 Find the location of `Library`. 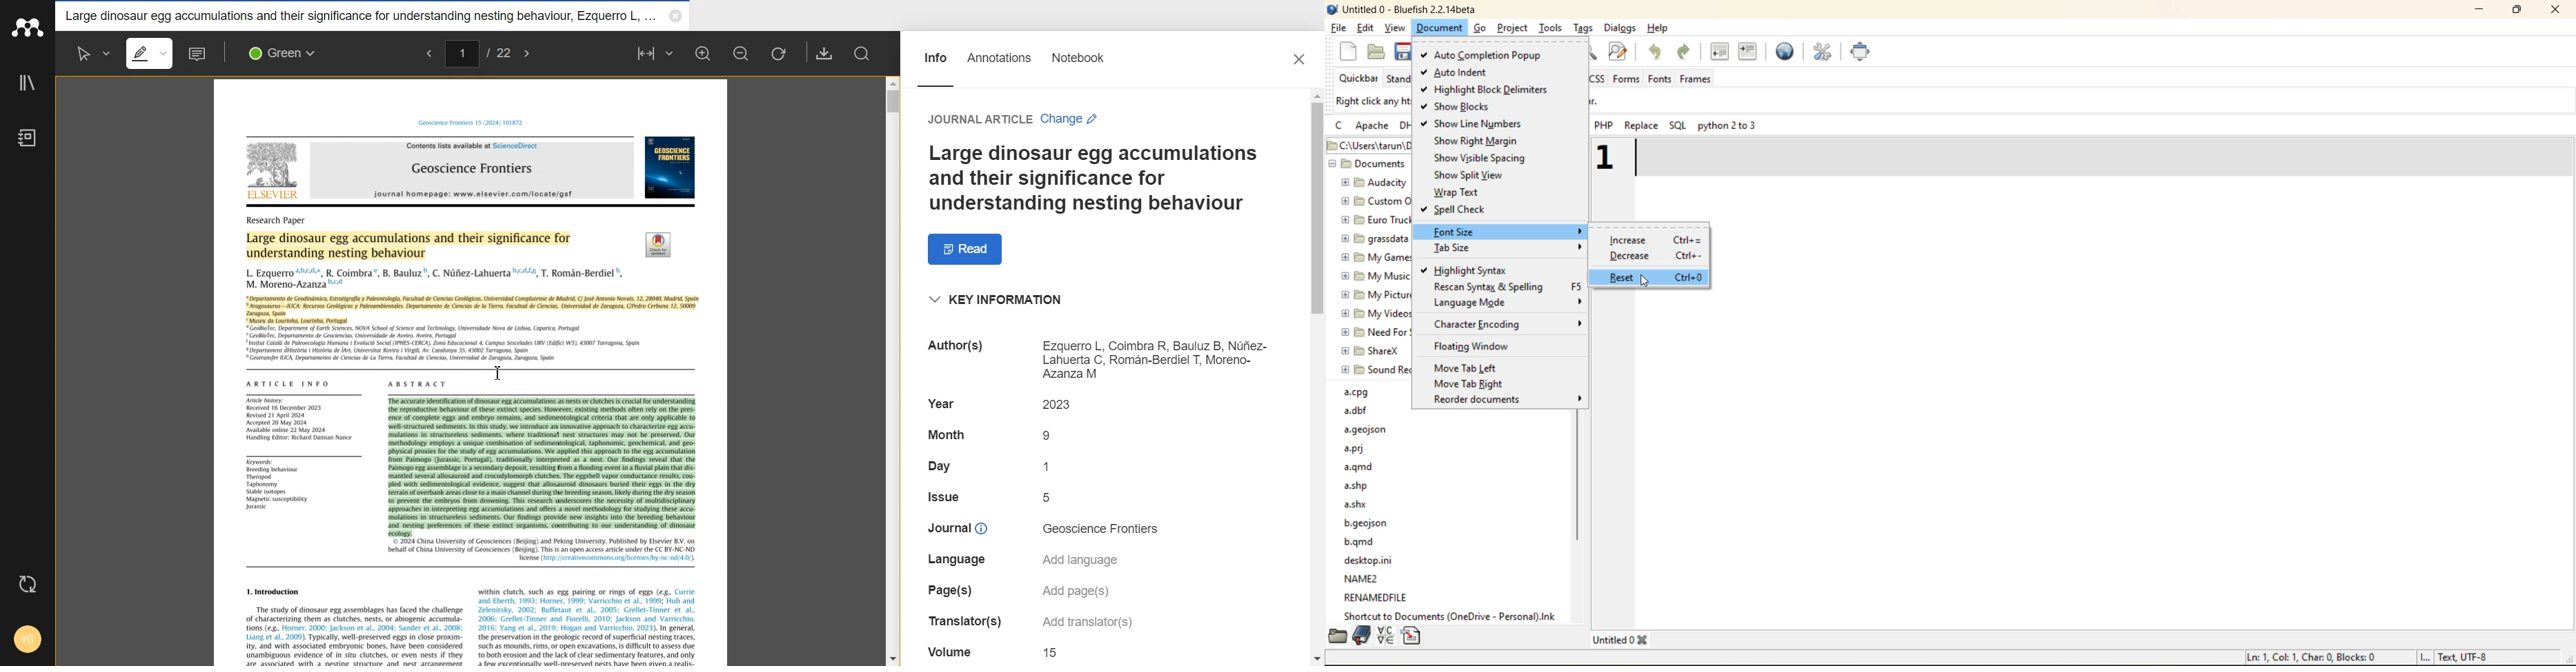

Library is located at coordinates (27, 83).